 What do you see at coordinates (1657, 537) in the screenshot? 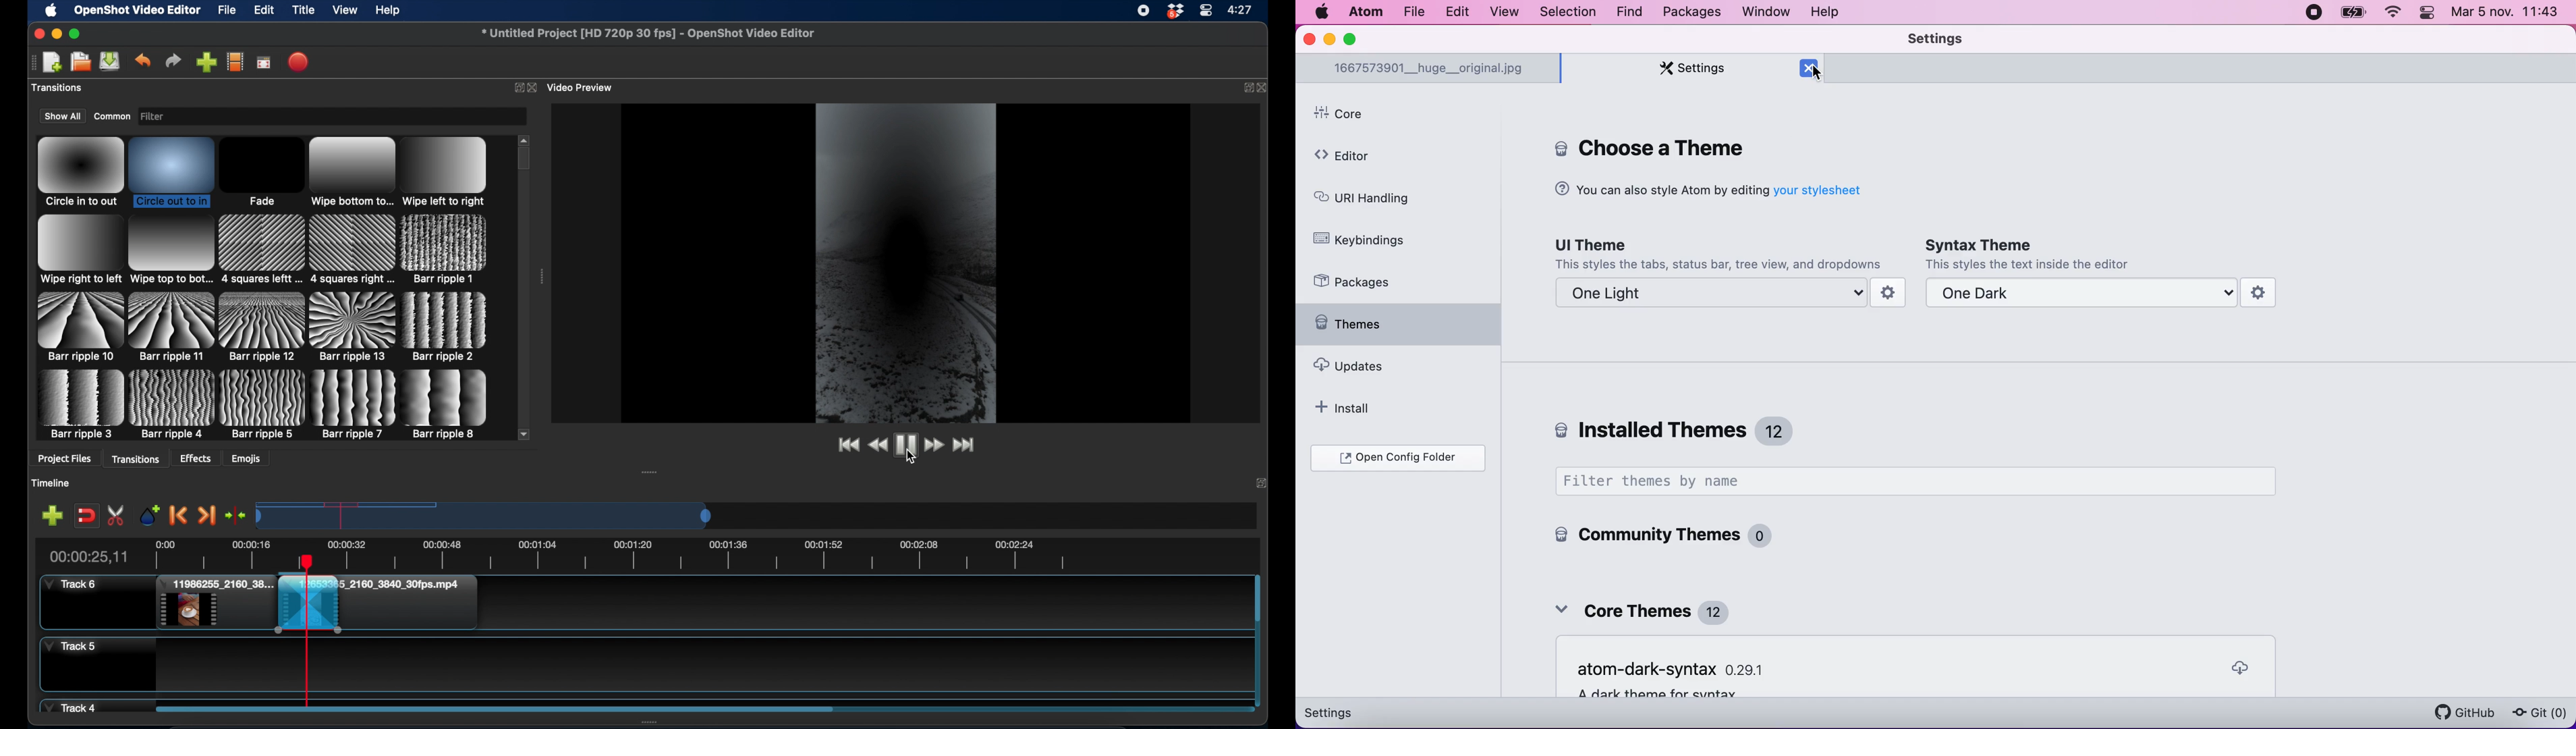
I see `community themes` at bounding box center [1657, 537].